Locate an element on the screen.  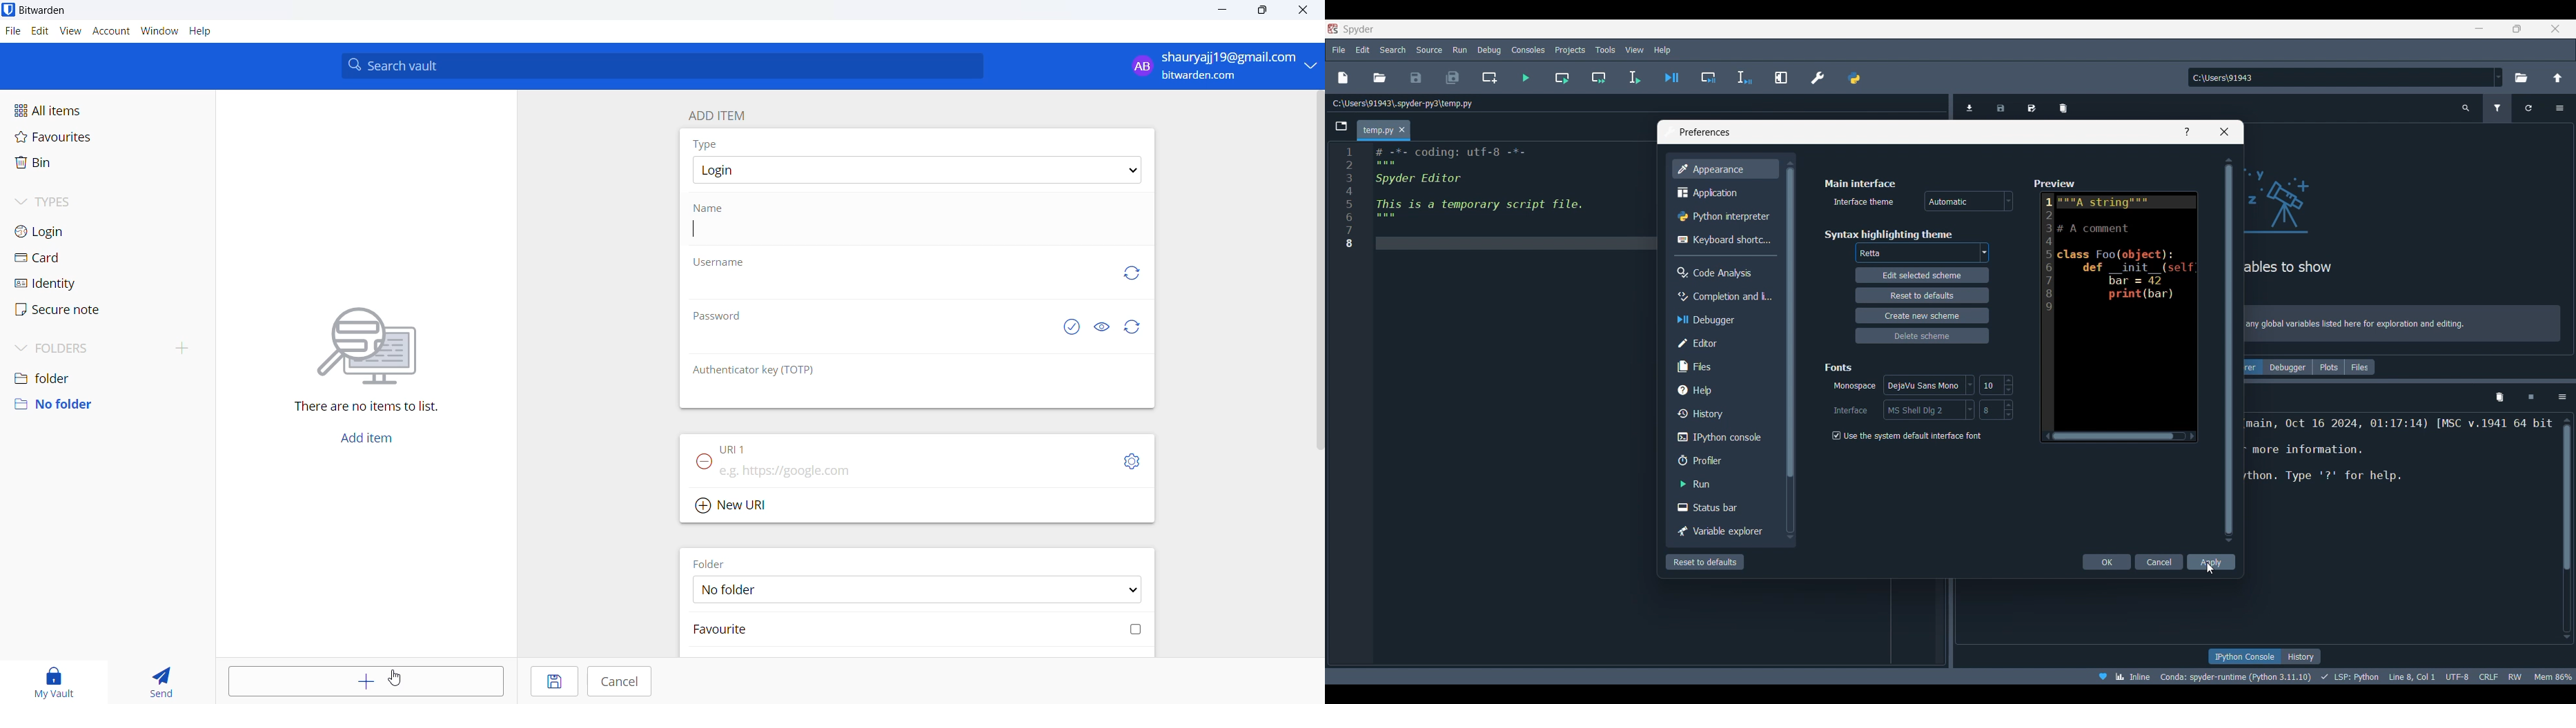
Software name is located at coordinates (1359, 29).